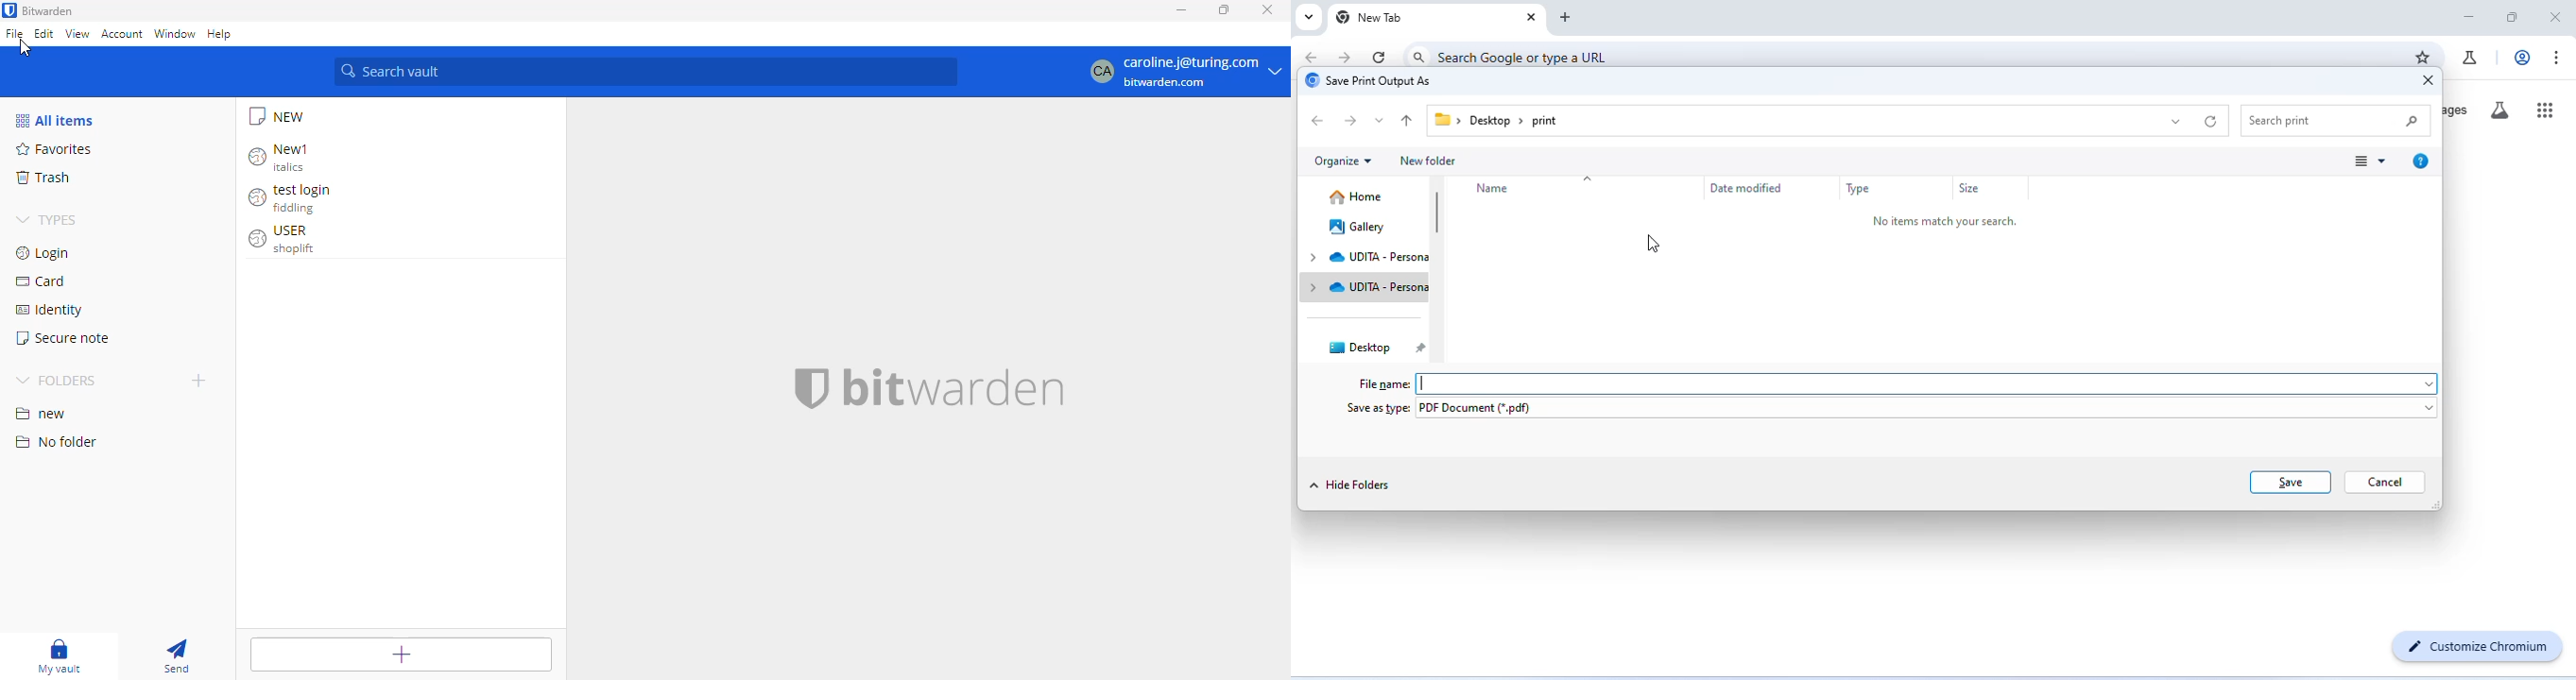 The width and height of the screenshot is (2576, 700). What do you see at coordinates (48, 10) in the screenshot?
I see `bitwarden` at bounding box center [48, 10].